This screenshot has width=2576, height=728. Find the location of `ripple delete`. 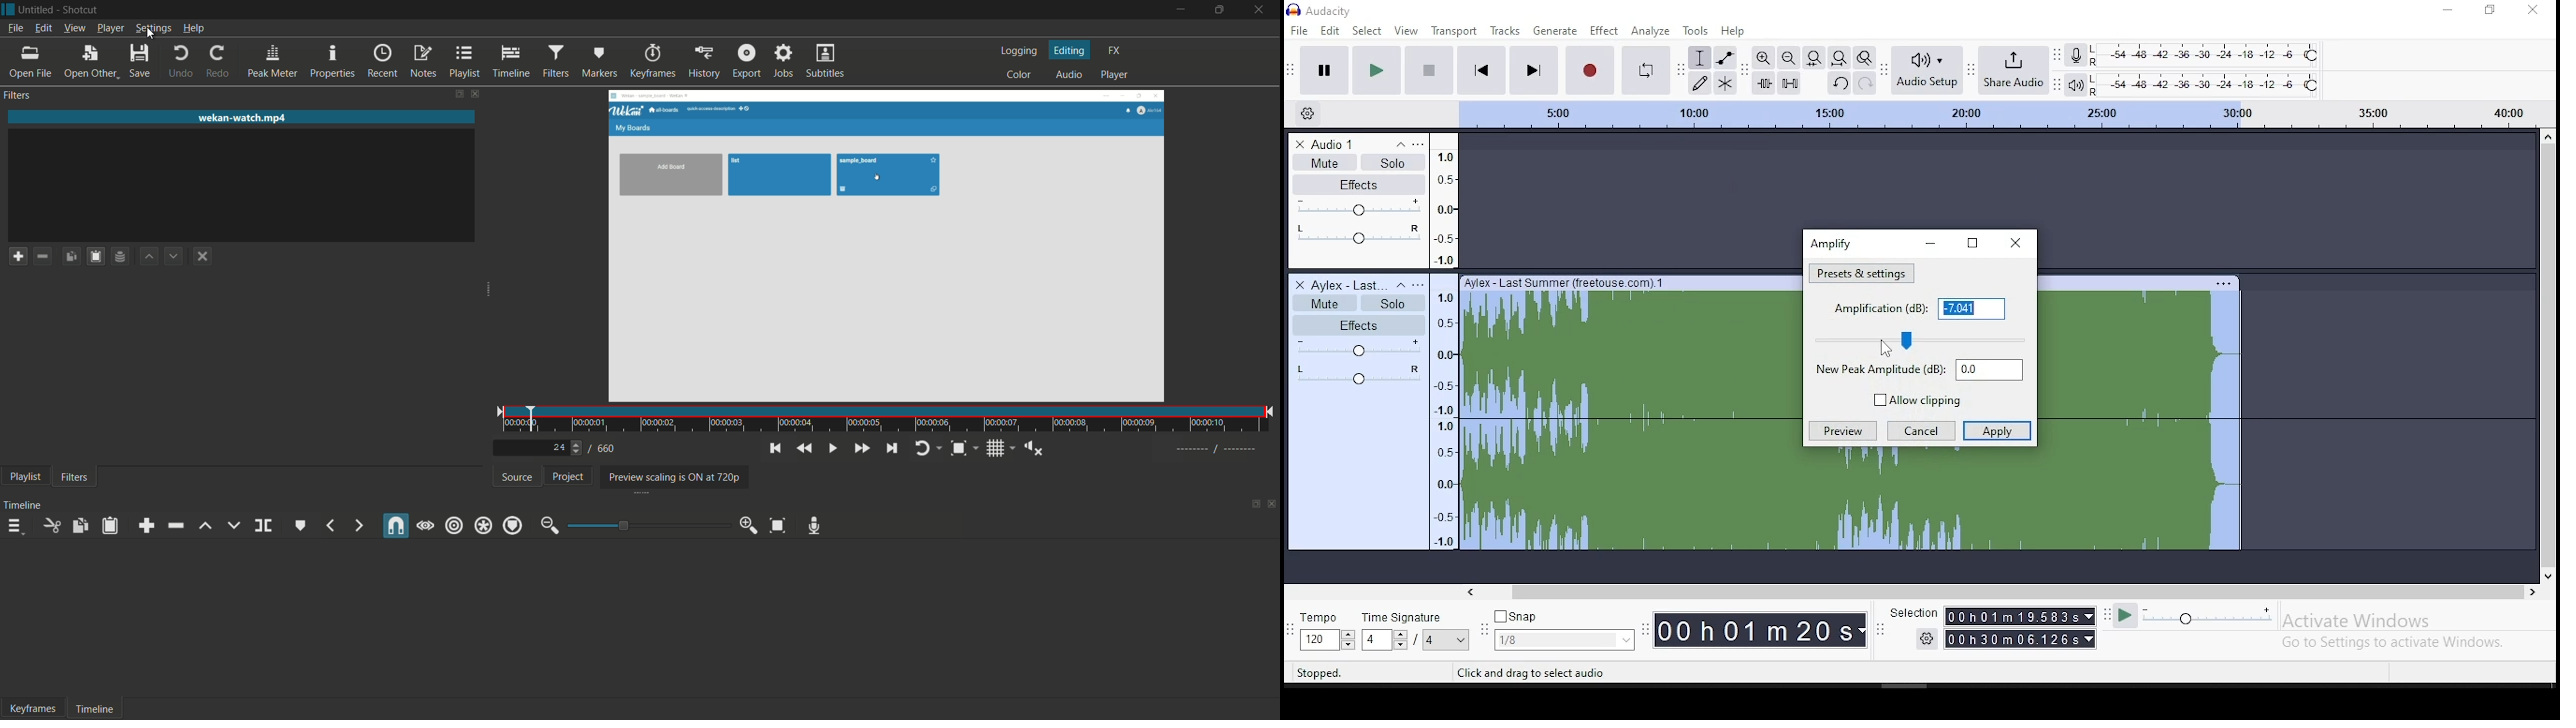

ripple delete is located at coordinates (177, 525).